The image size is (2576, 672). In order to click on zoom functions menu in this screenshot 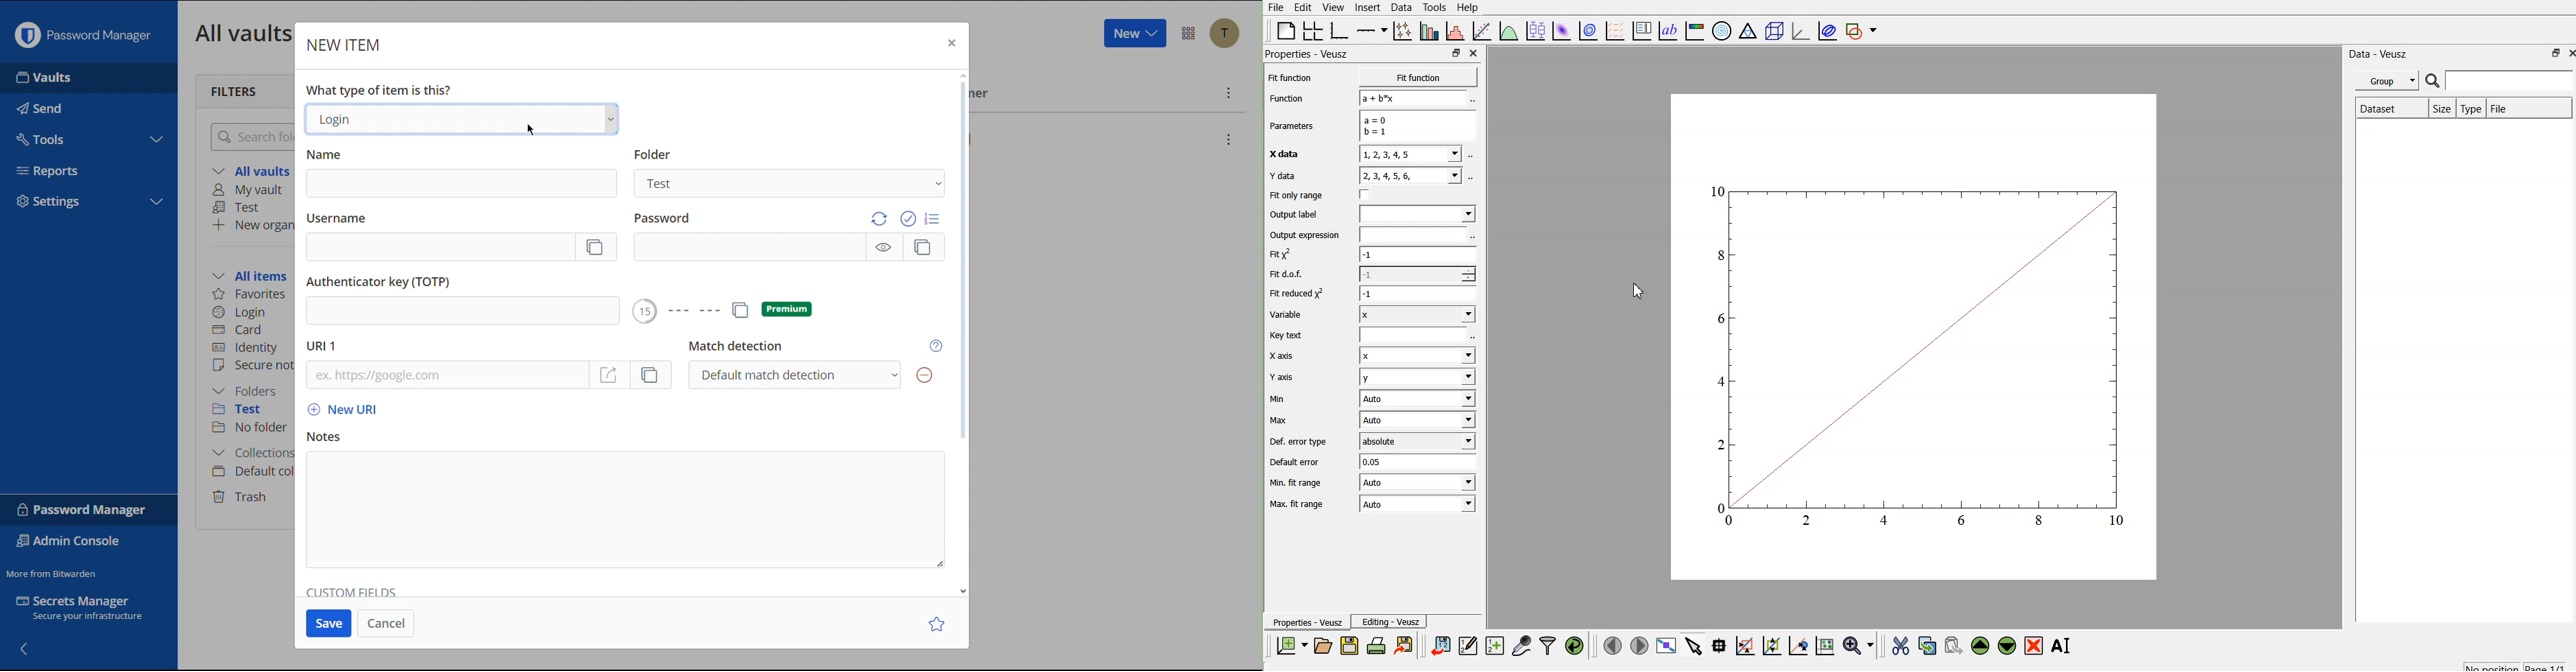, I will do `click(1858, 648)`.